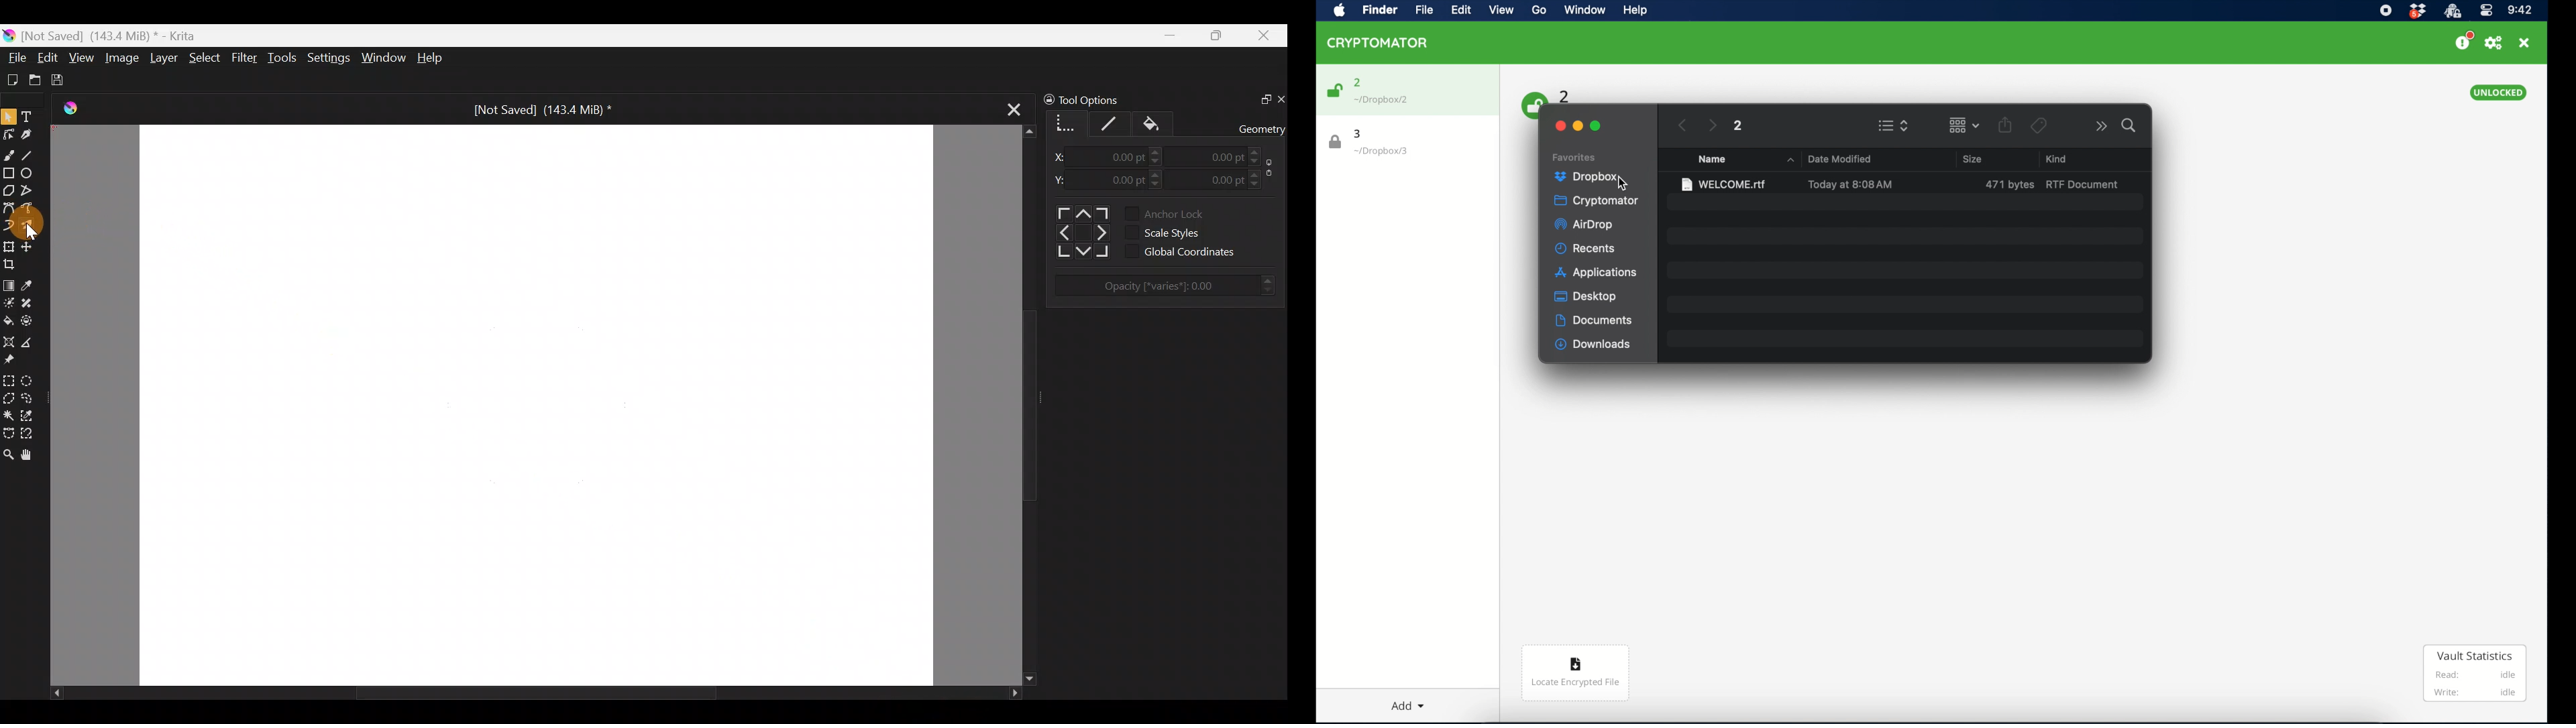 The width and height of the screenshot is (2576, 728). Describe the element at coordinates (1185, 212) in the screenshot. I see `Anchor lock` at that location.